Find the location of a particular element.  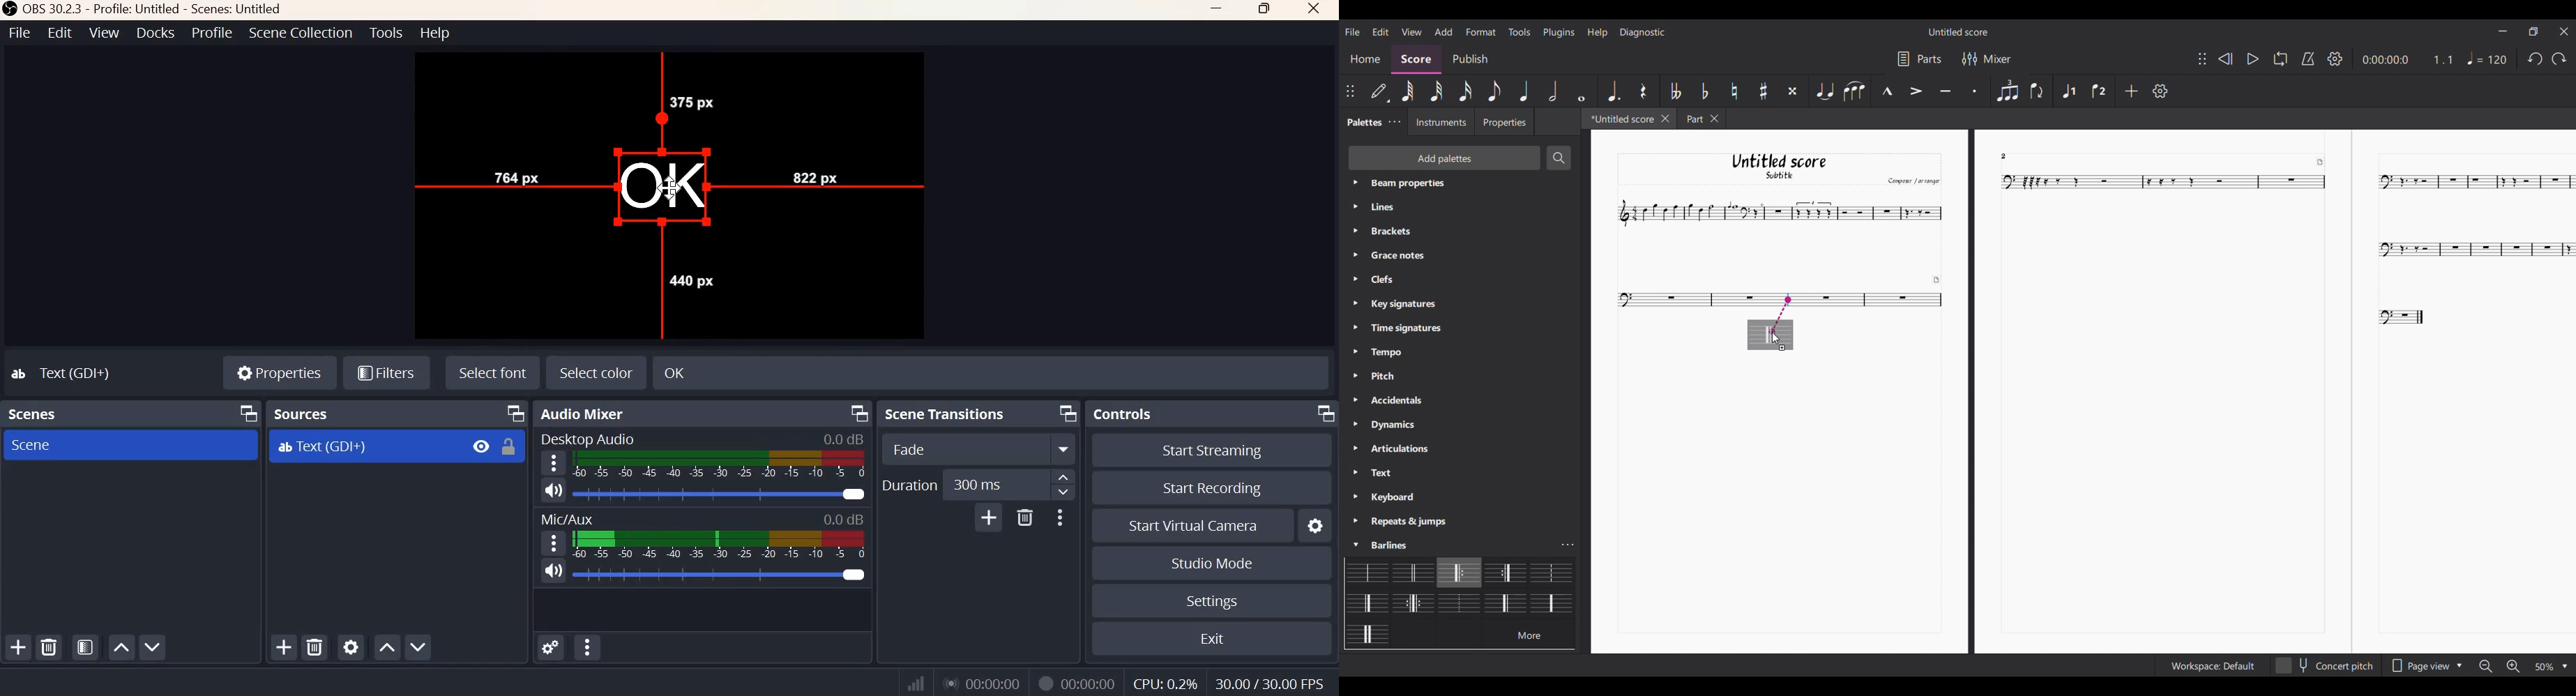

Toggle natural is located at coordinates (1735, 91).